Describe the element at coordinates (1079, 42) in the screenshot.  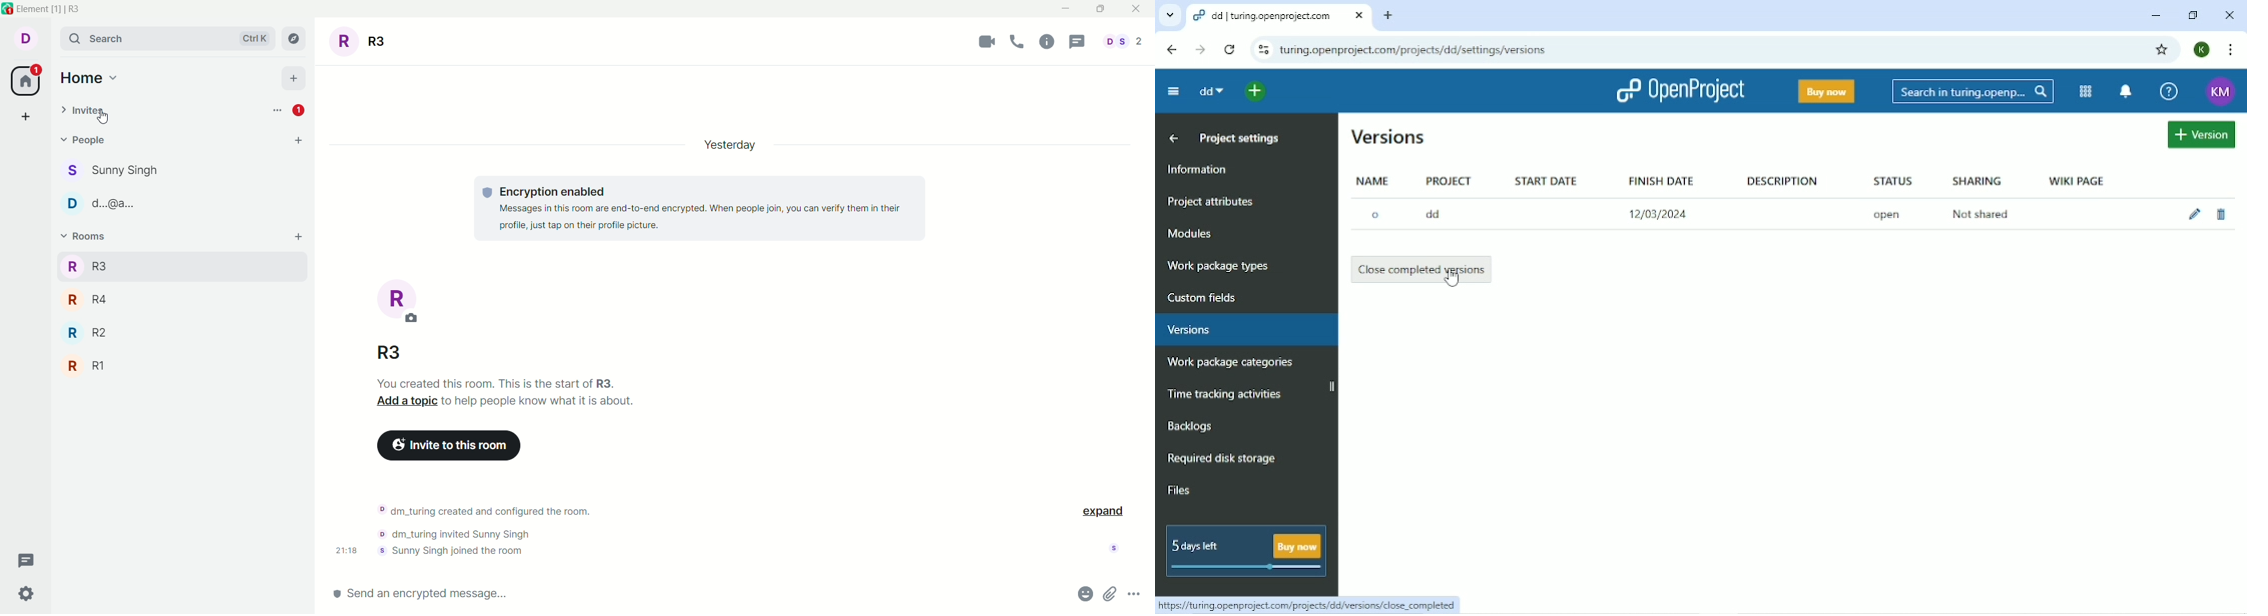
I see `thread` at that location.